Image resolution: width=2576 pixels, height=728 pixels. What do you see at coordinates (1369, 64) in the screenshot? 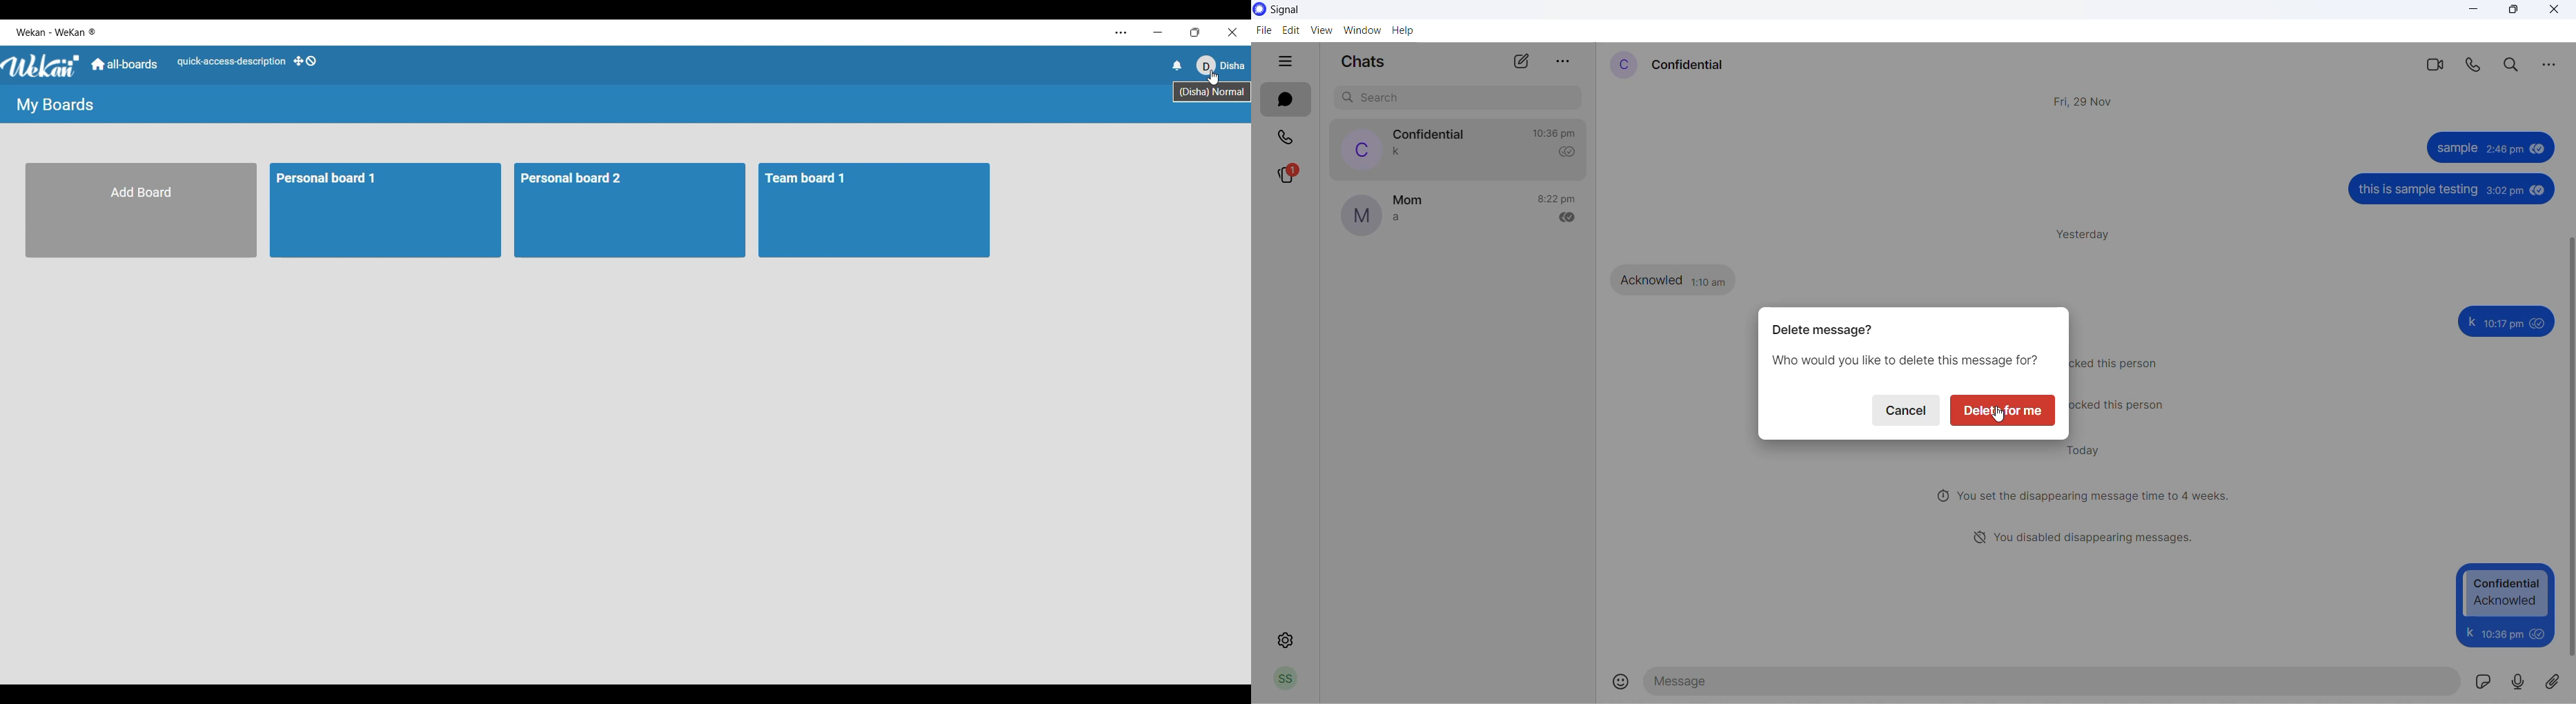
I see `chats heading` at bounding box center [1369, 64].